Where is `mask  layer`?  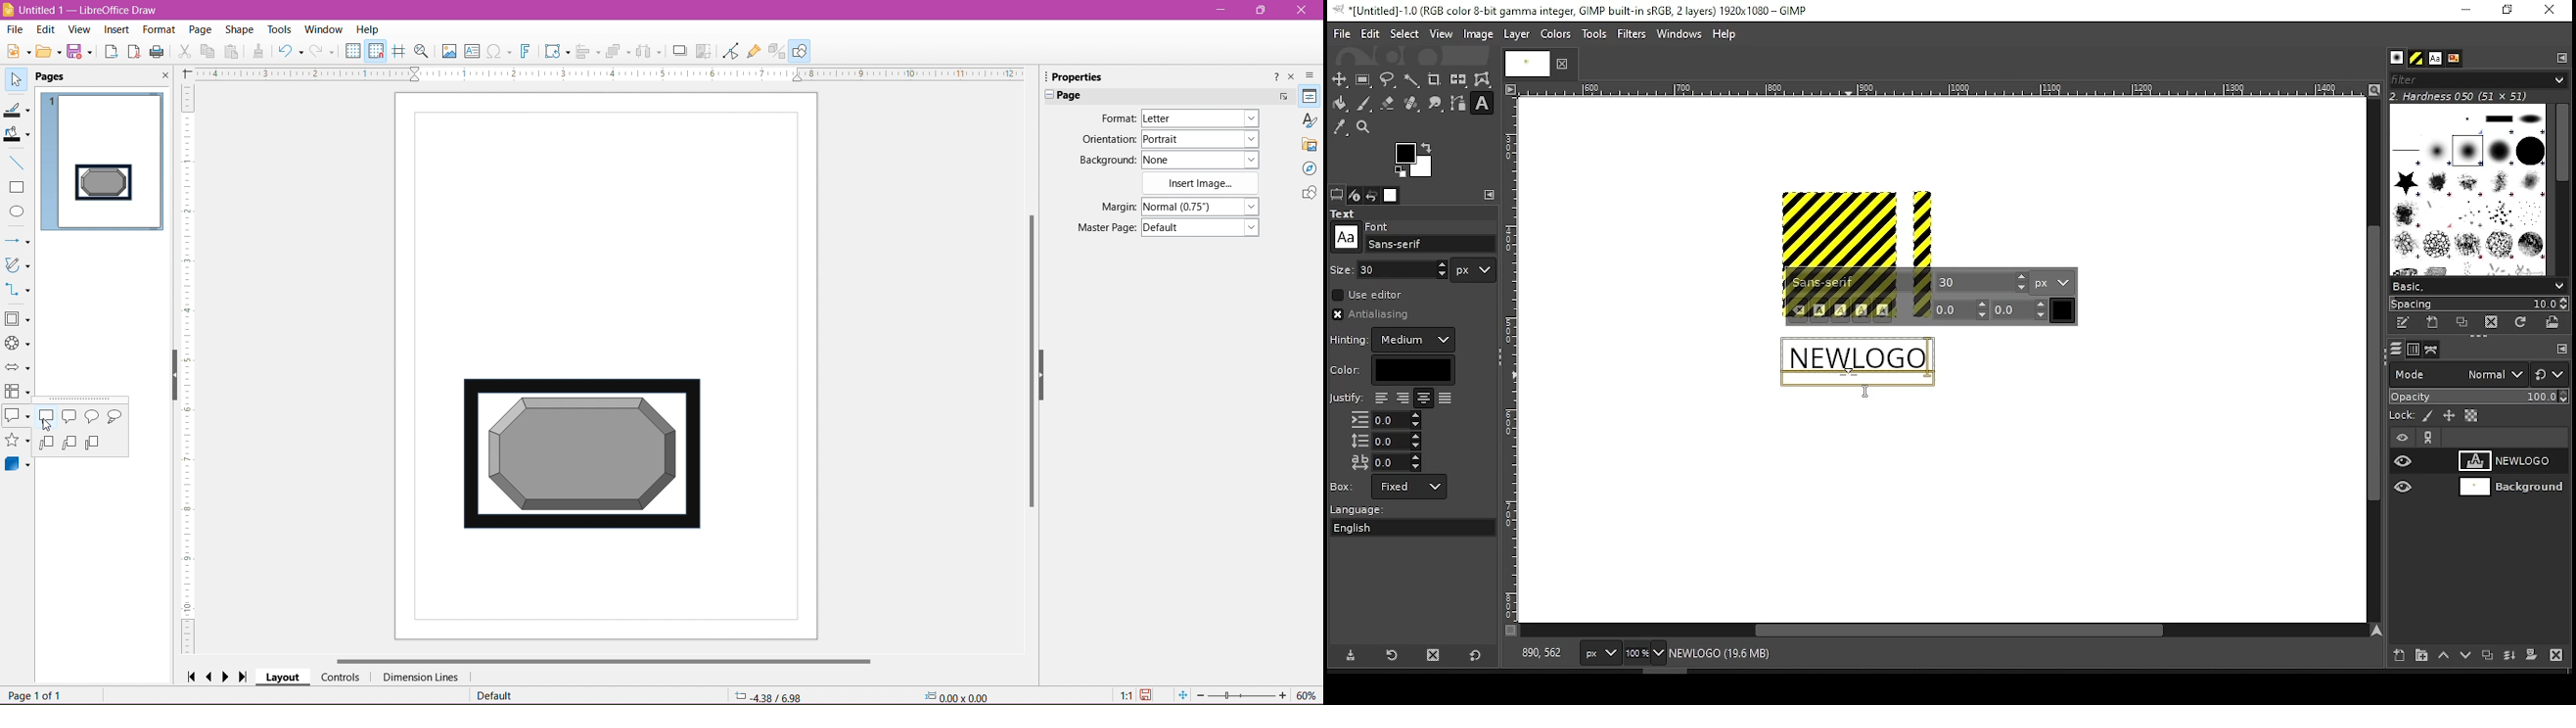
mask  layer is located at coordinates (2531, 656).